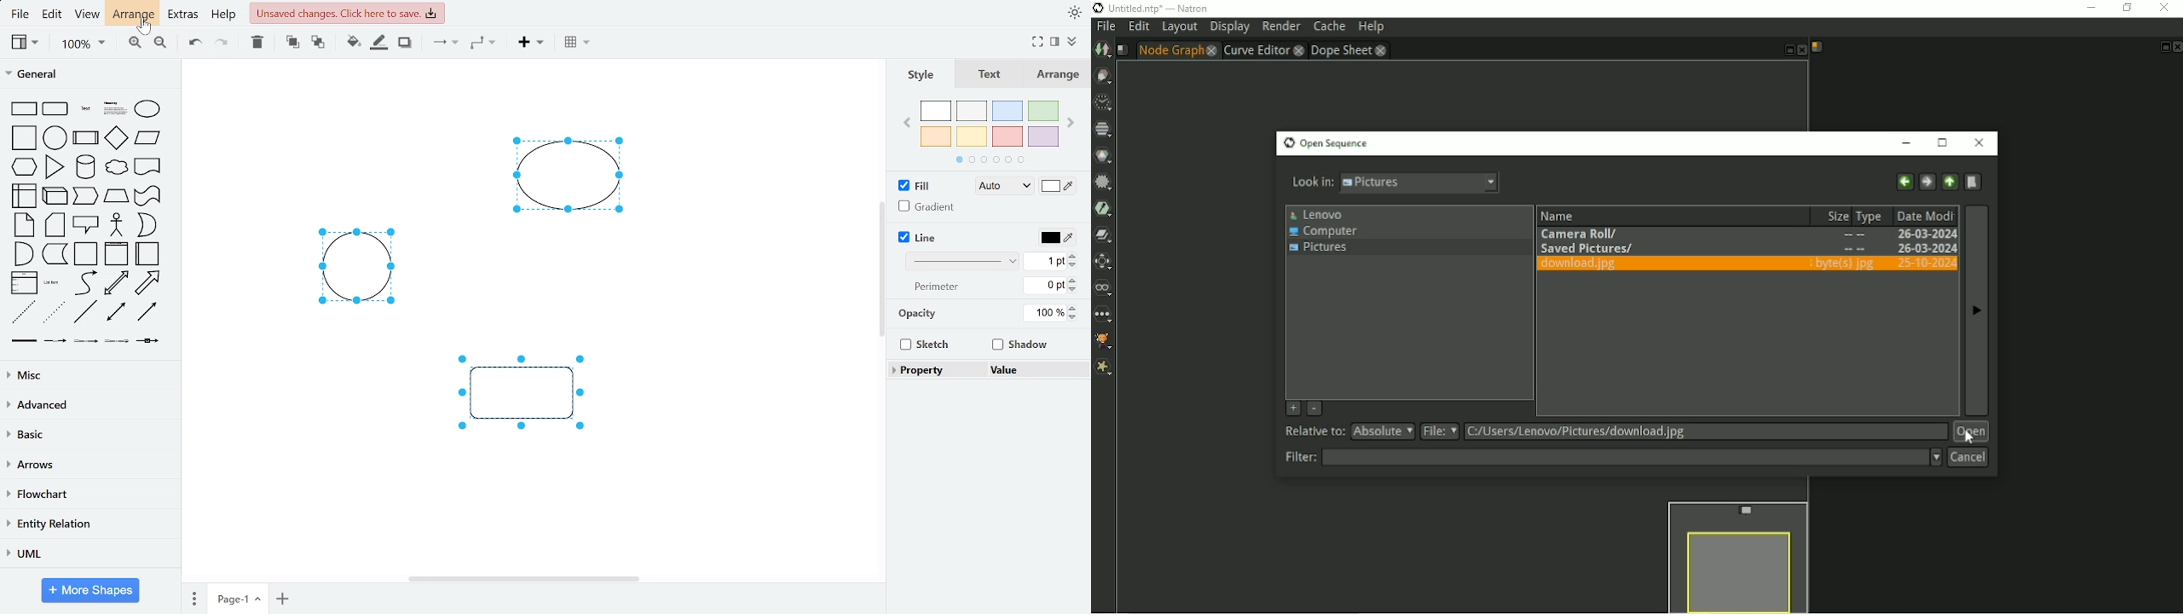 This screenshot has width=2184, height=616. I want to click on Current Diagrams, so click(445, 267).